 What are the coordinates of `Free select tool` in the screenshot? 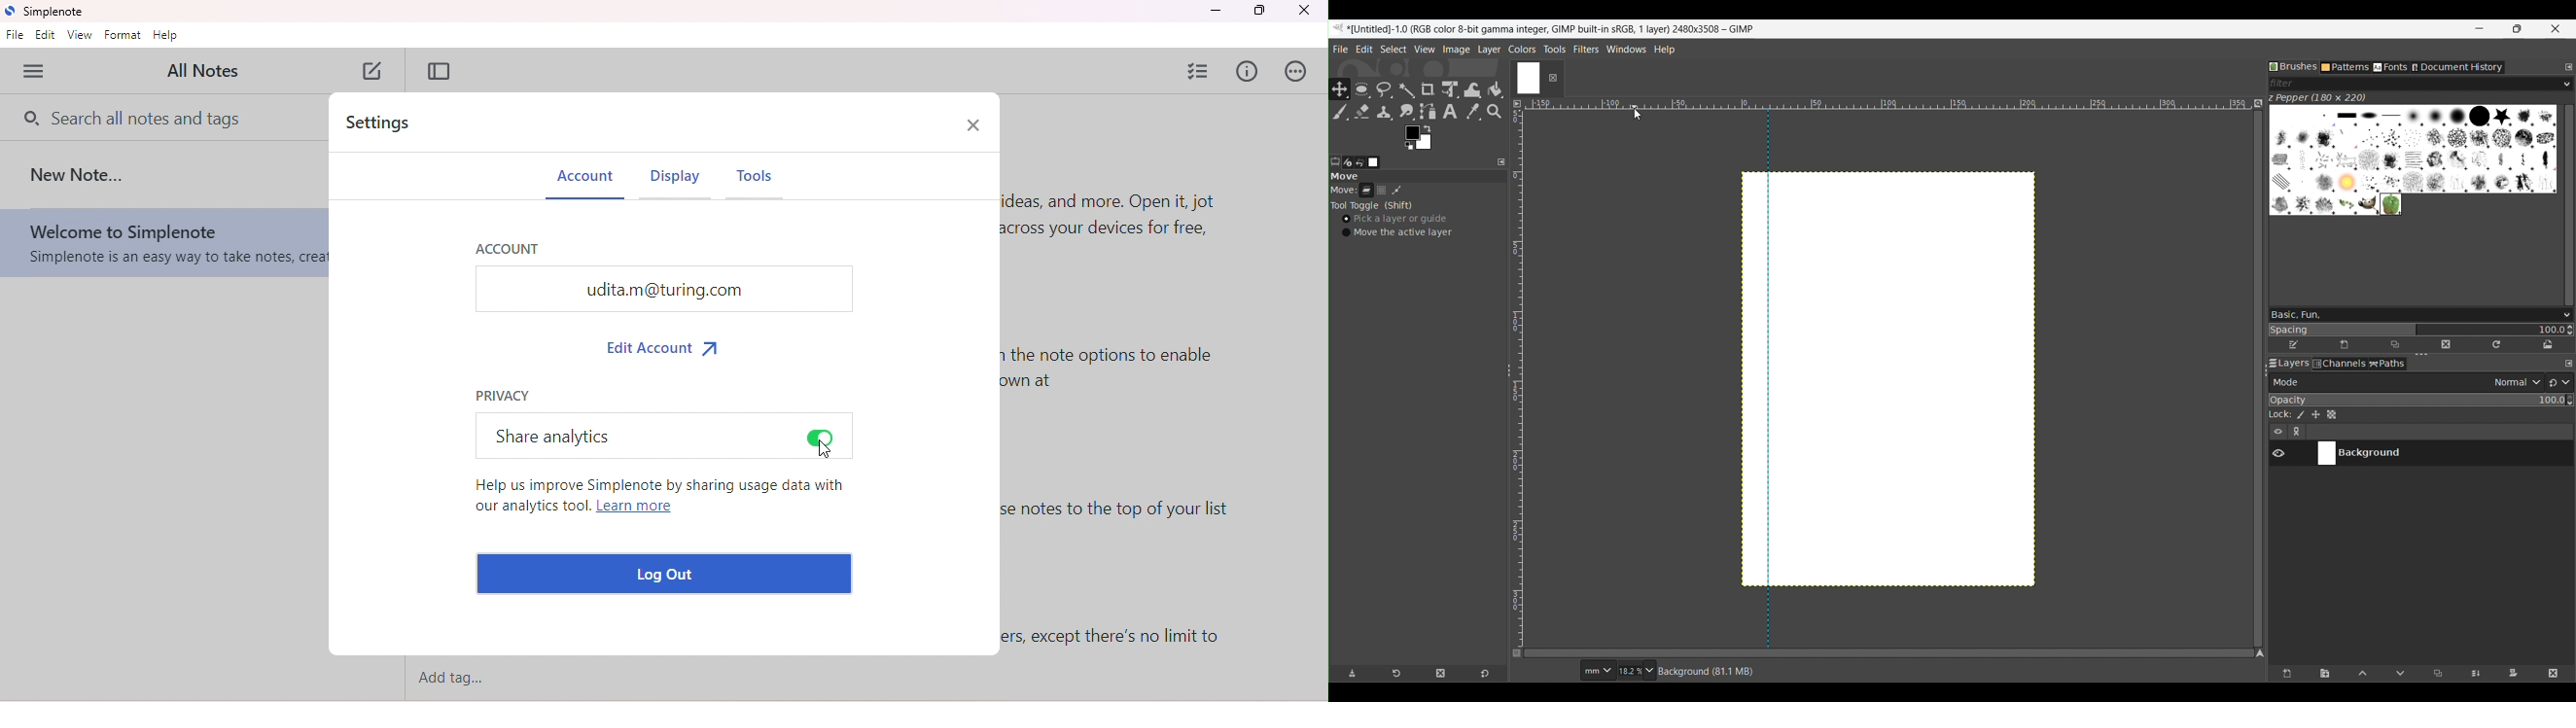 It's located at (1384, 89).